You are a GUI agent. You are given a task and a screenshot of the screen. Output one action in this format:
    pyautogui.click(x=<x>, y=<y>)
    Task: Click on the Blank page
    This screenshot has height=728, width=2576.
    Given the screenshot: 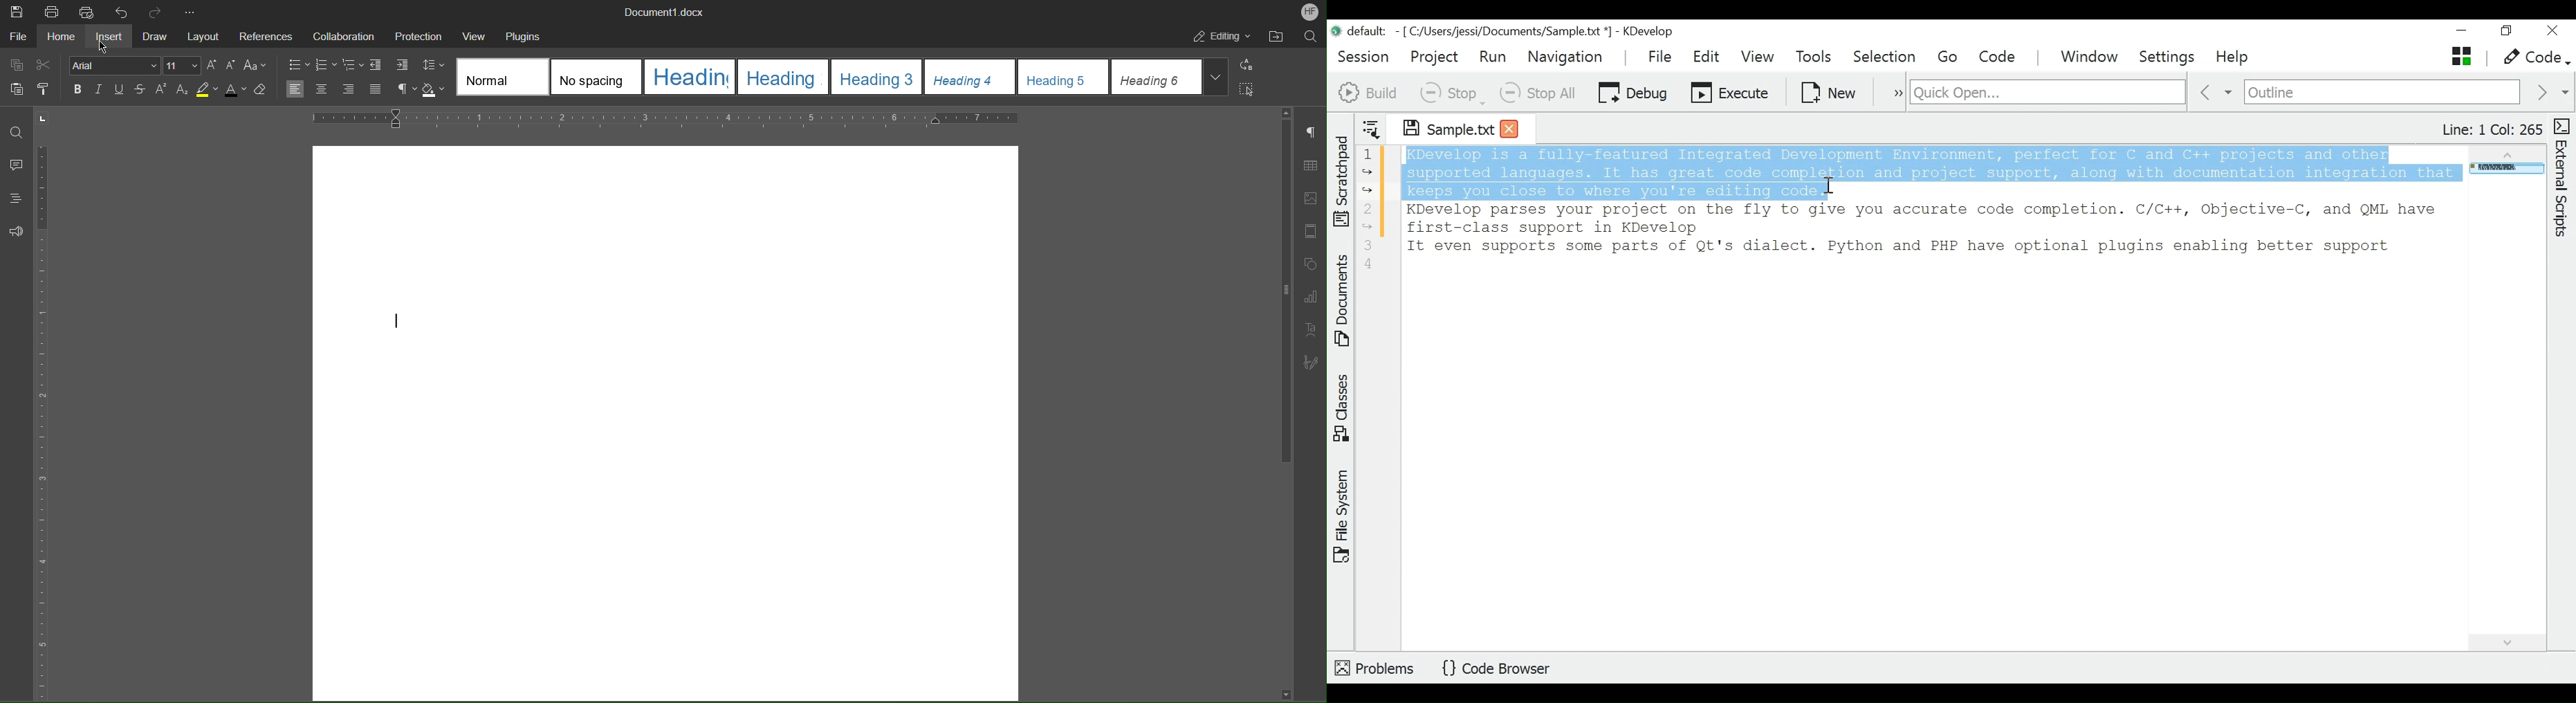 What is the action you would take?
    pyautogui.click(x=662, y=423)
    